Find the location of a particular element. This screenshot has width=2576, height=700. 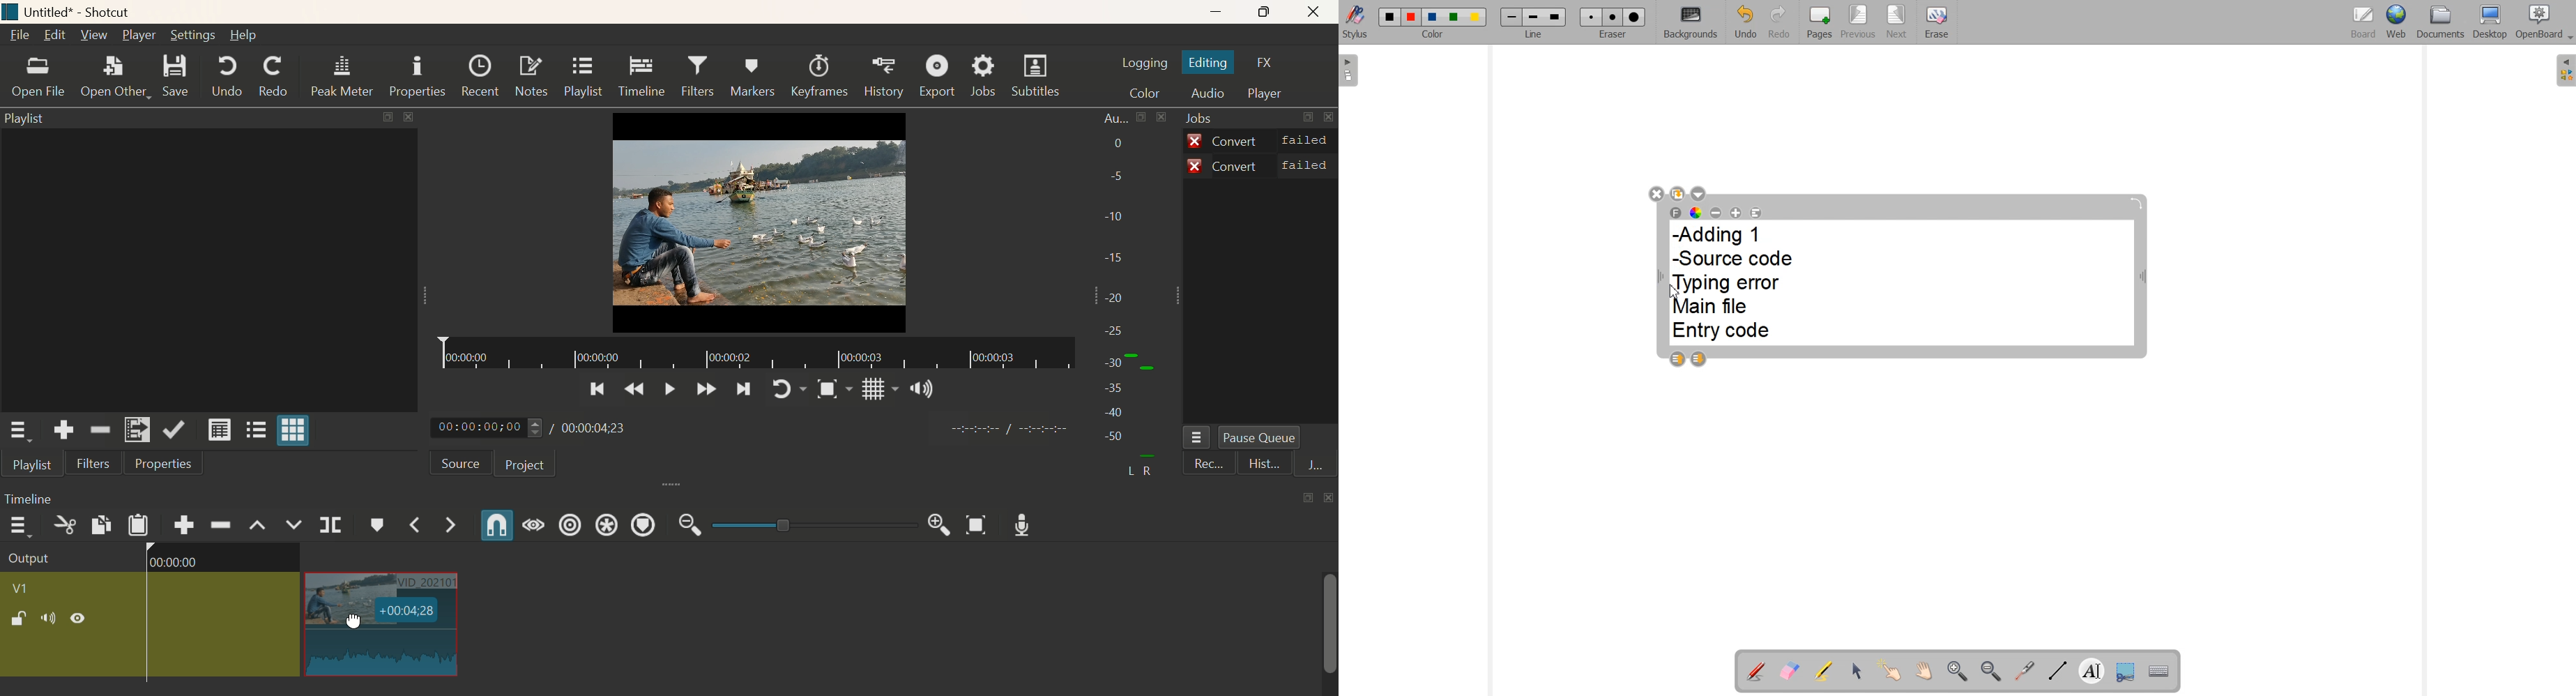

 is located at coordinates (452, 527).